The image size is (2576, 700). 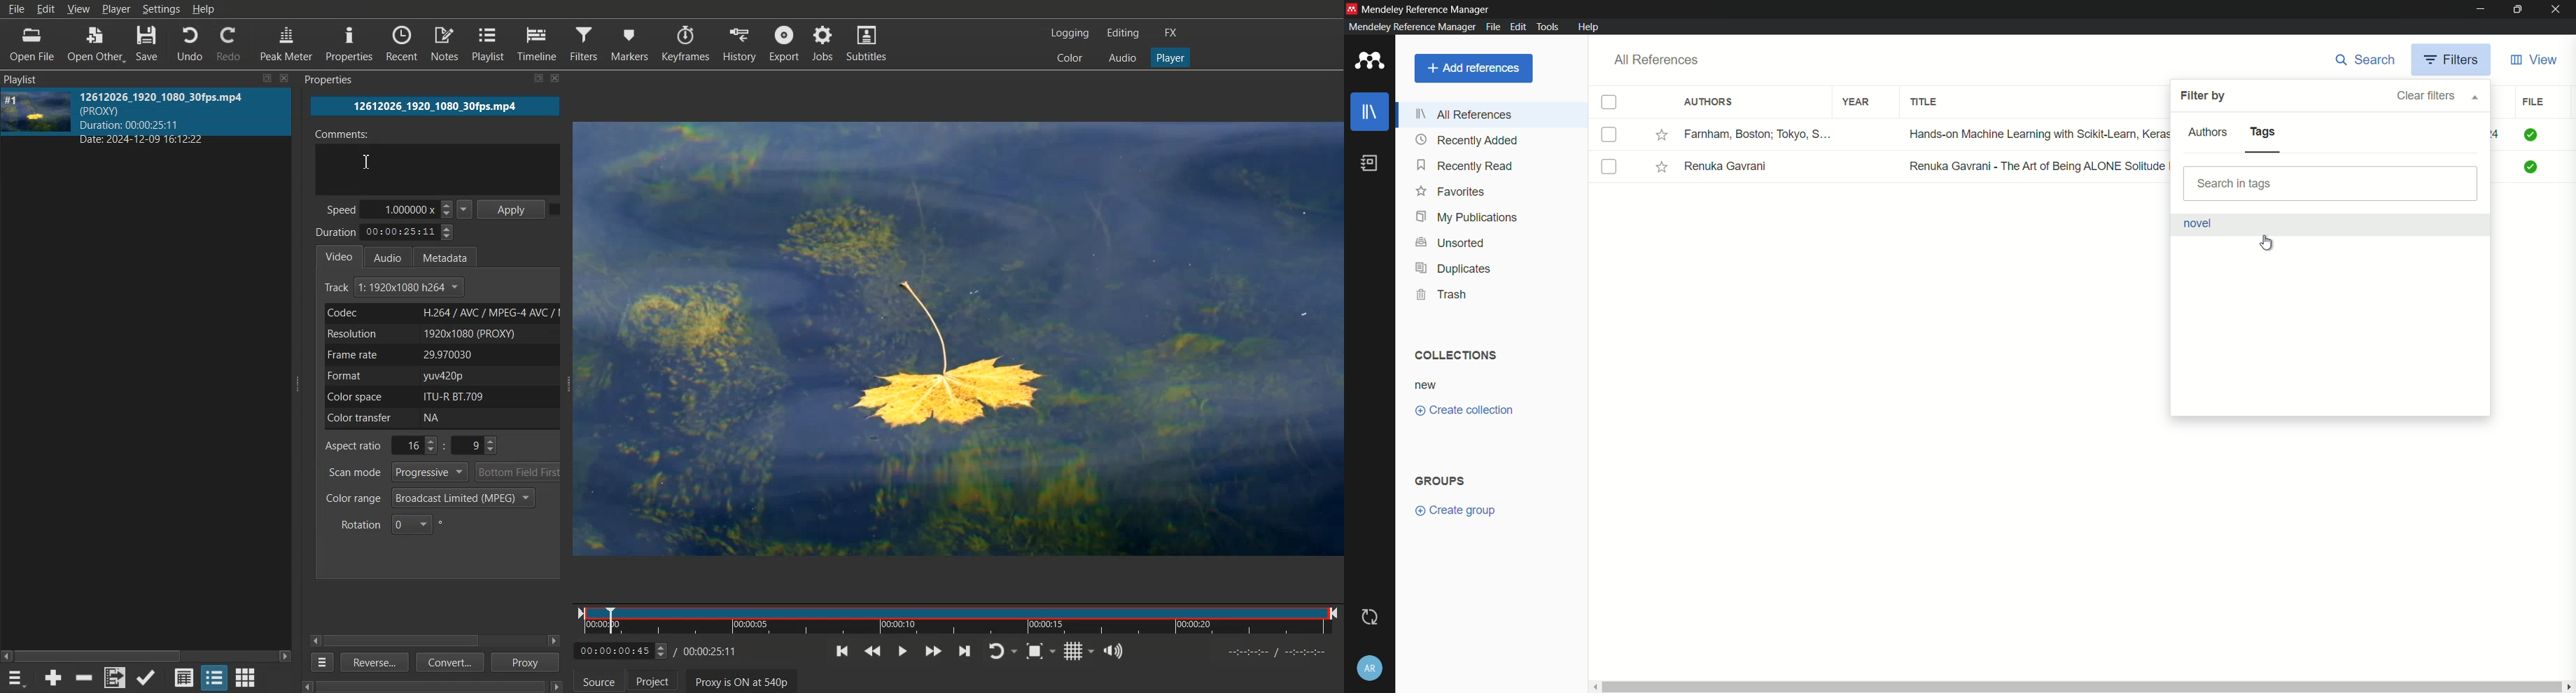 I want to click on scrollbar, so click(x=146, y=651).